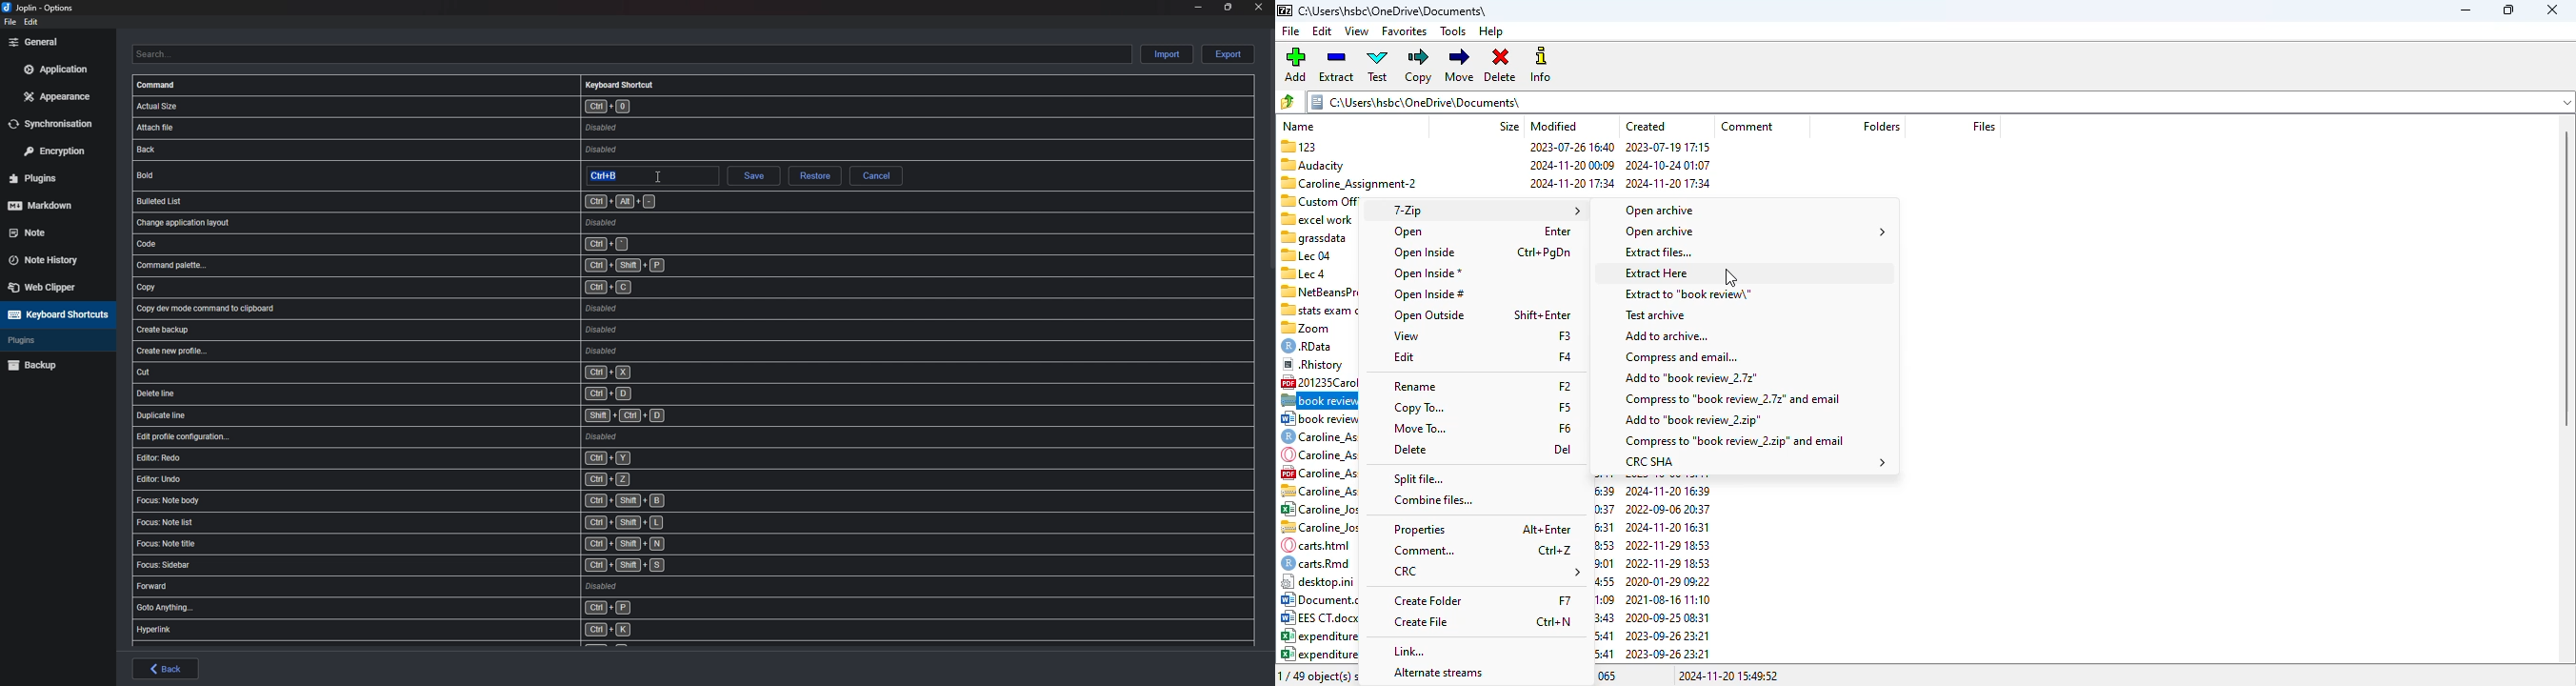  Describe the element at coordinates (395, 201) in the screenshot. I see `shortcut` at that location.